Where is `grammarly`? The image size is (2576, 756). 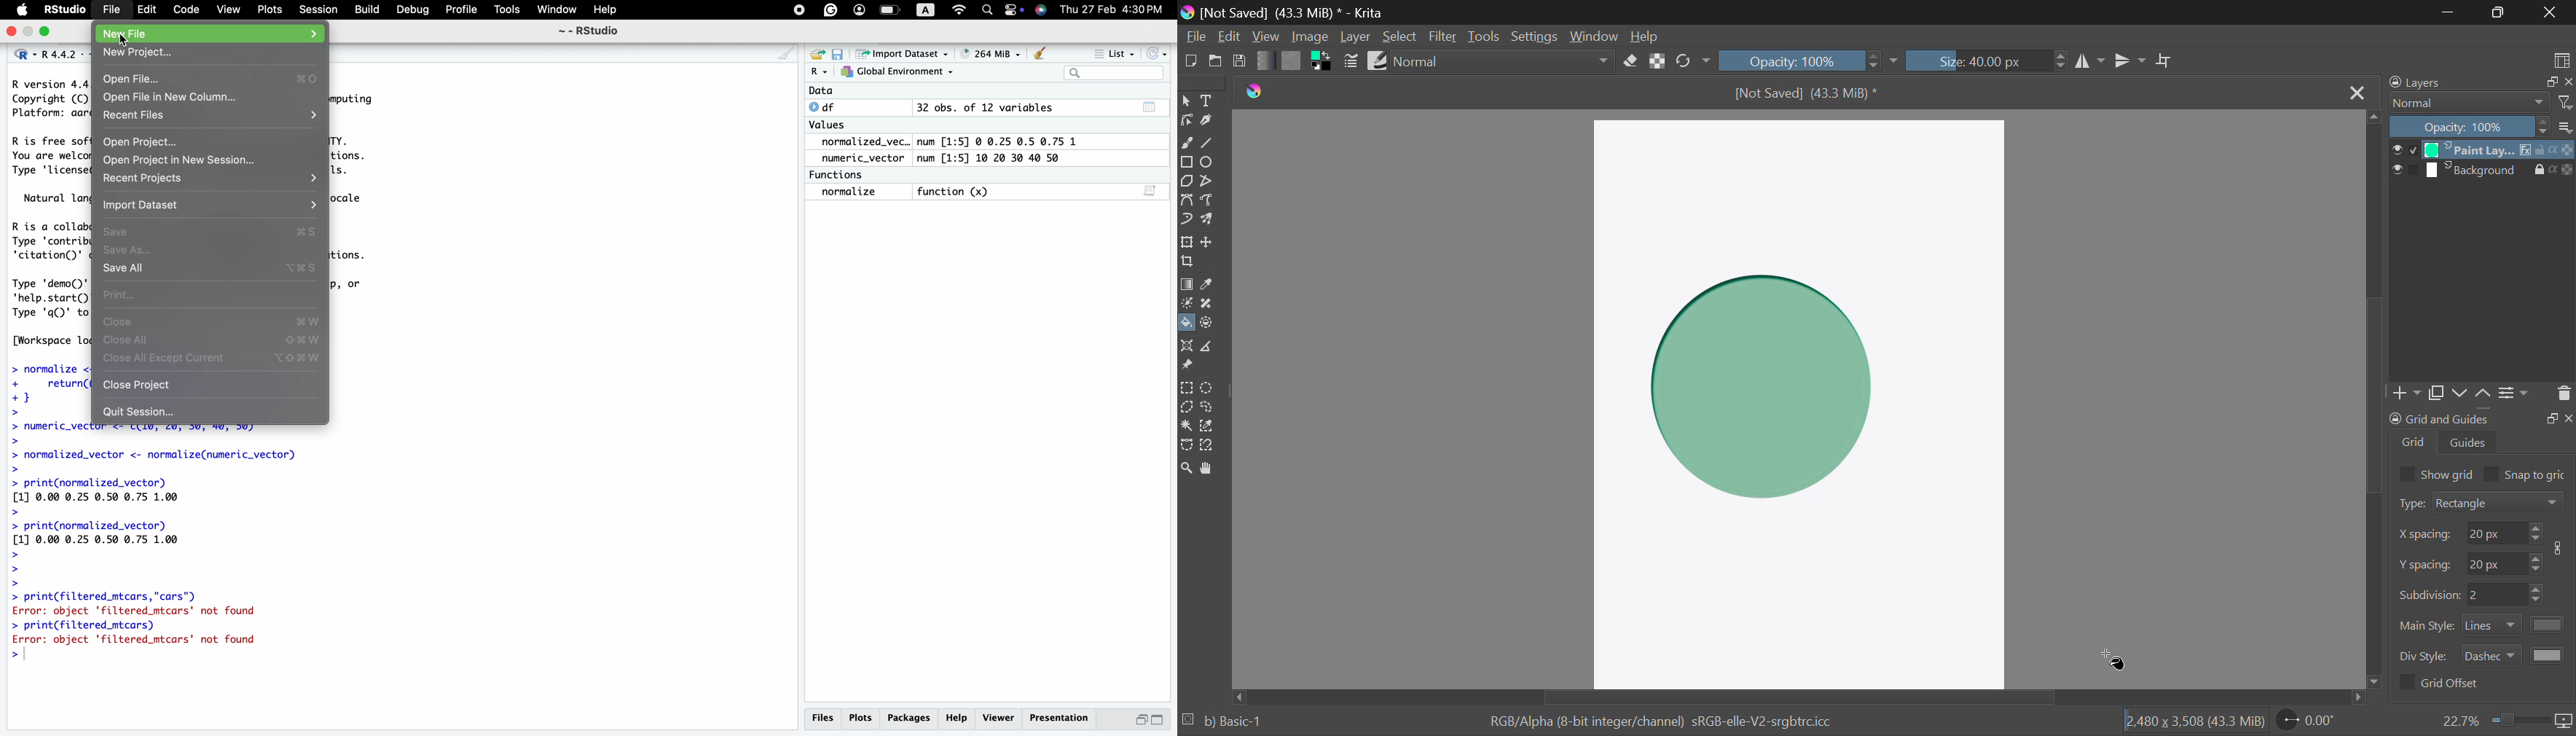 grammarly is located at coordinates (830, 9).